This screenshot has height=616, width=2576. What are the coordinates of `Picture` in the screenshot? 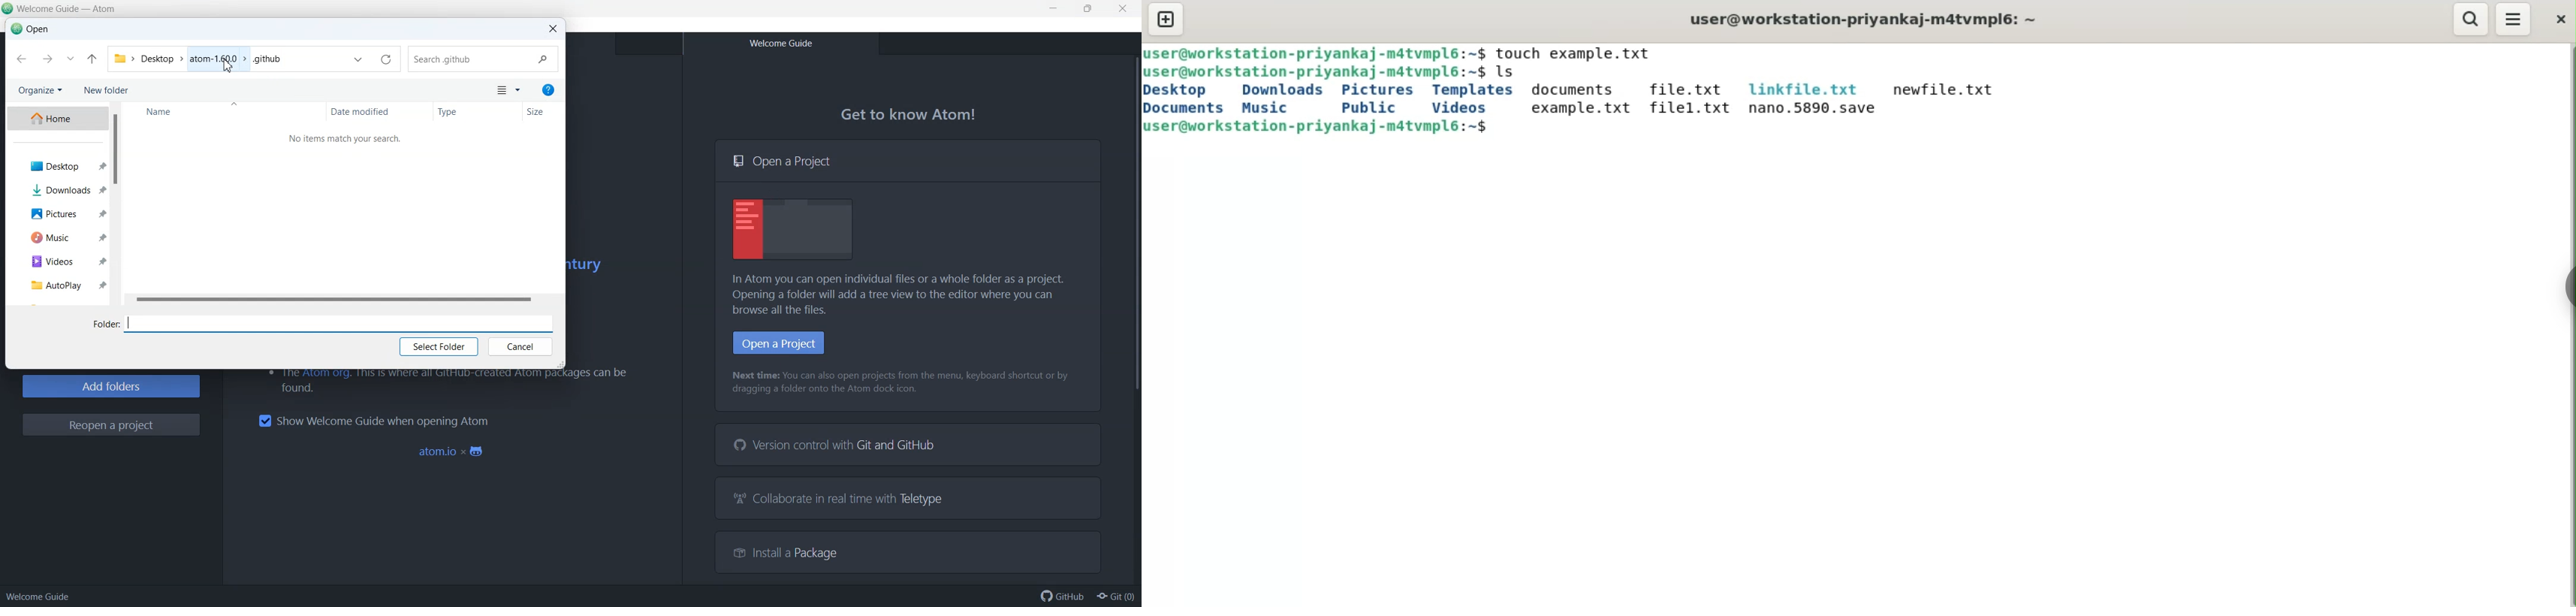 It's located at (58, 213).